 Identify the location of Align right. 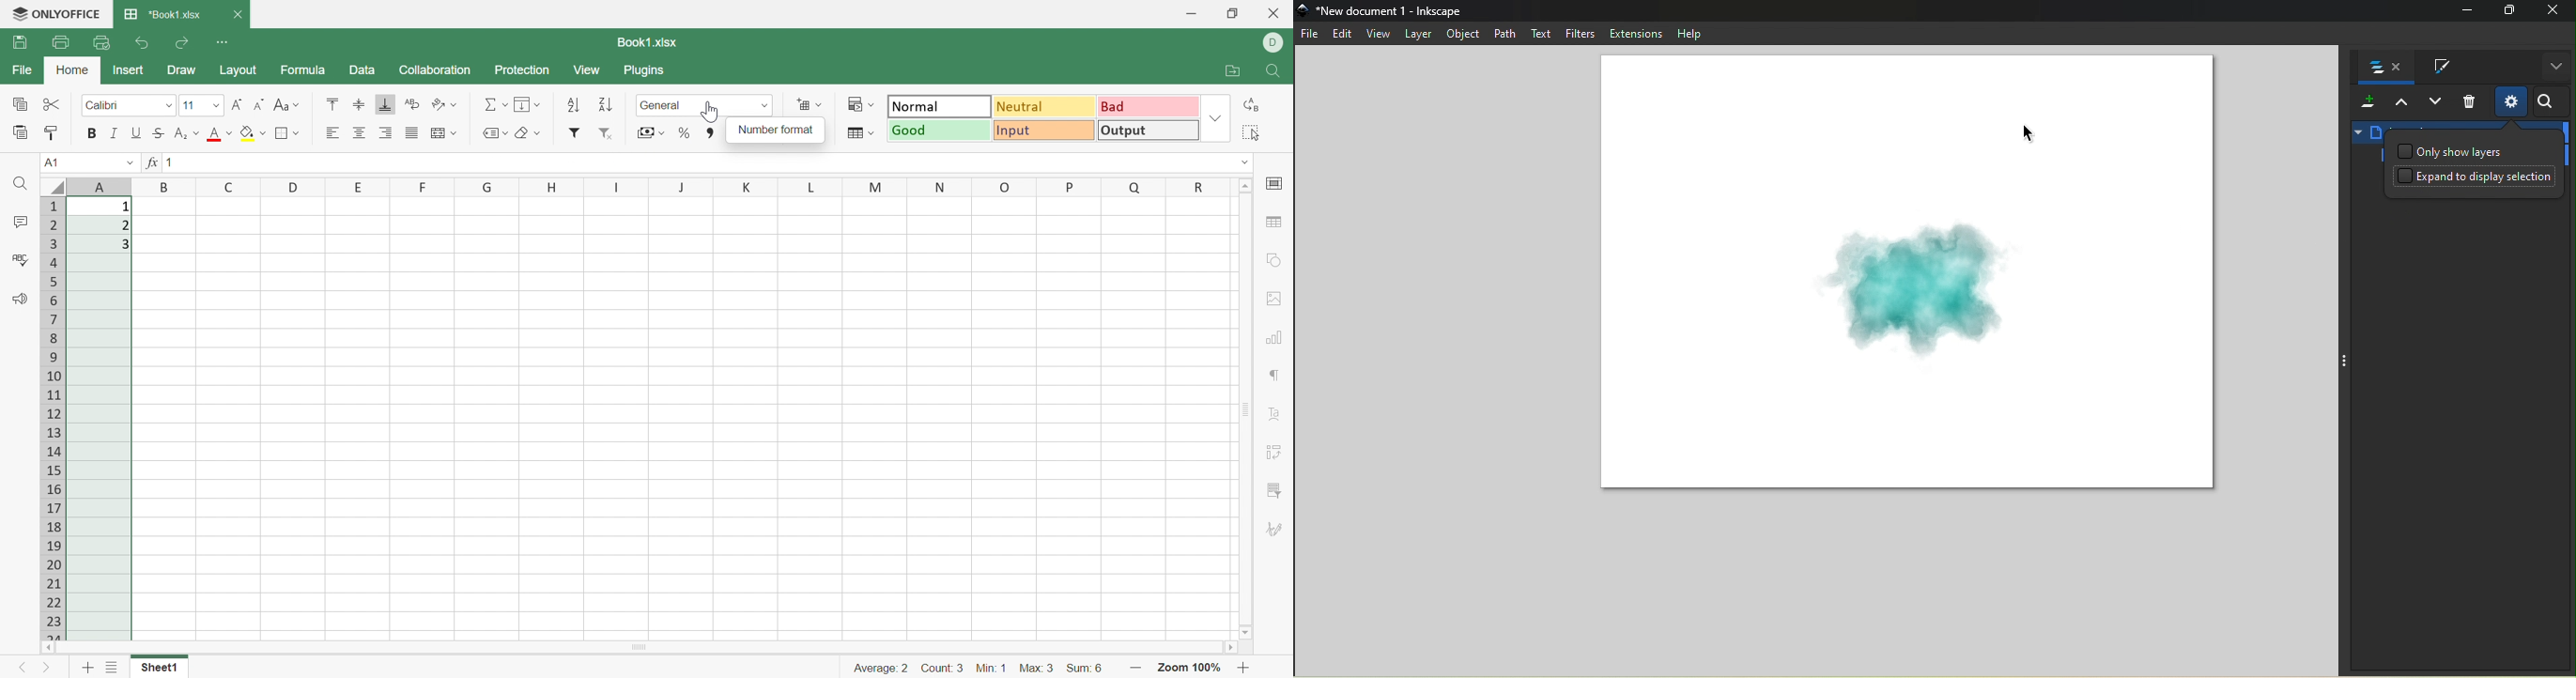
(386, 133).